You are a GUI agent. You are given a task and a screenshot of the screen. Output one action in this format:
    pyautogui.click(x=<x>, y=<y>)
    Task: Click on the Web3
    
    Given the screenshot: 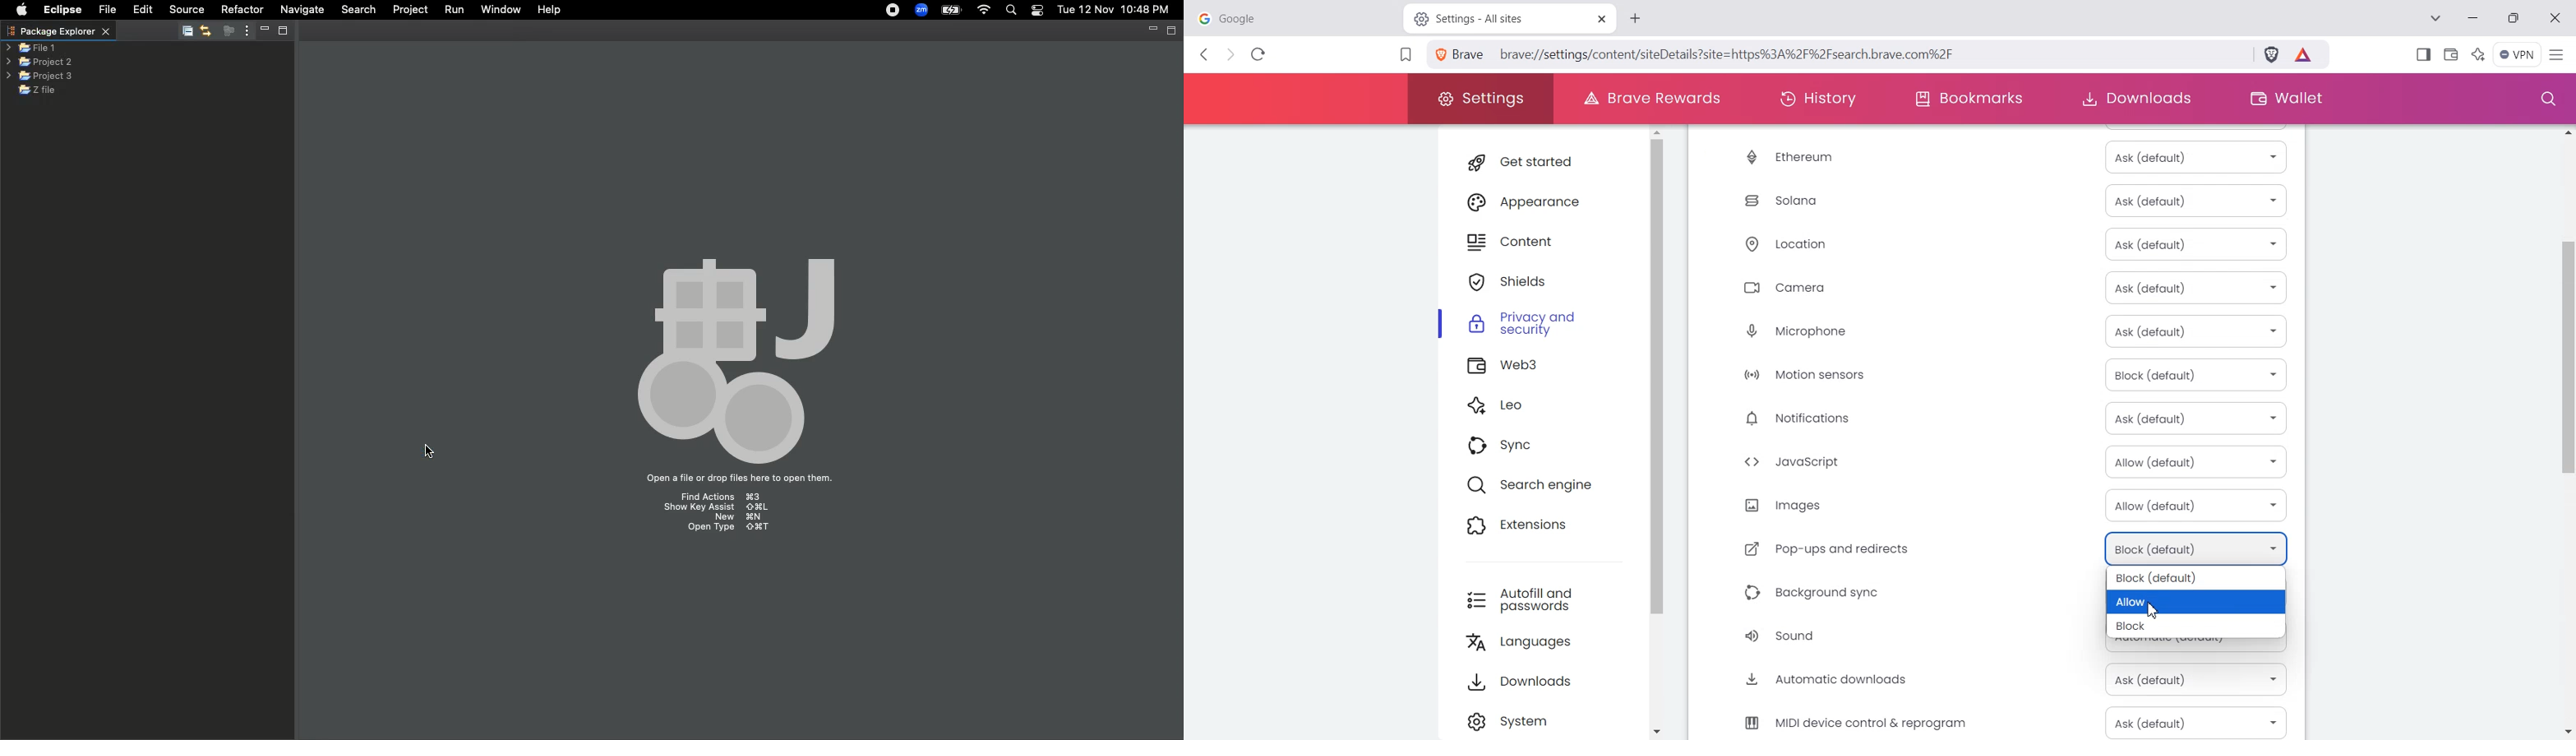 What is the action you would take?
    pyautogui.click(x=1543, y=367)
    